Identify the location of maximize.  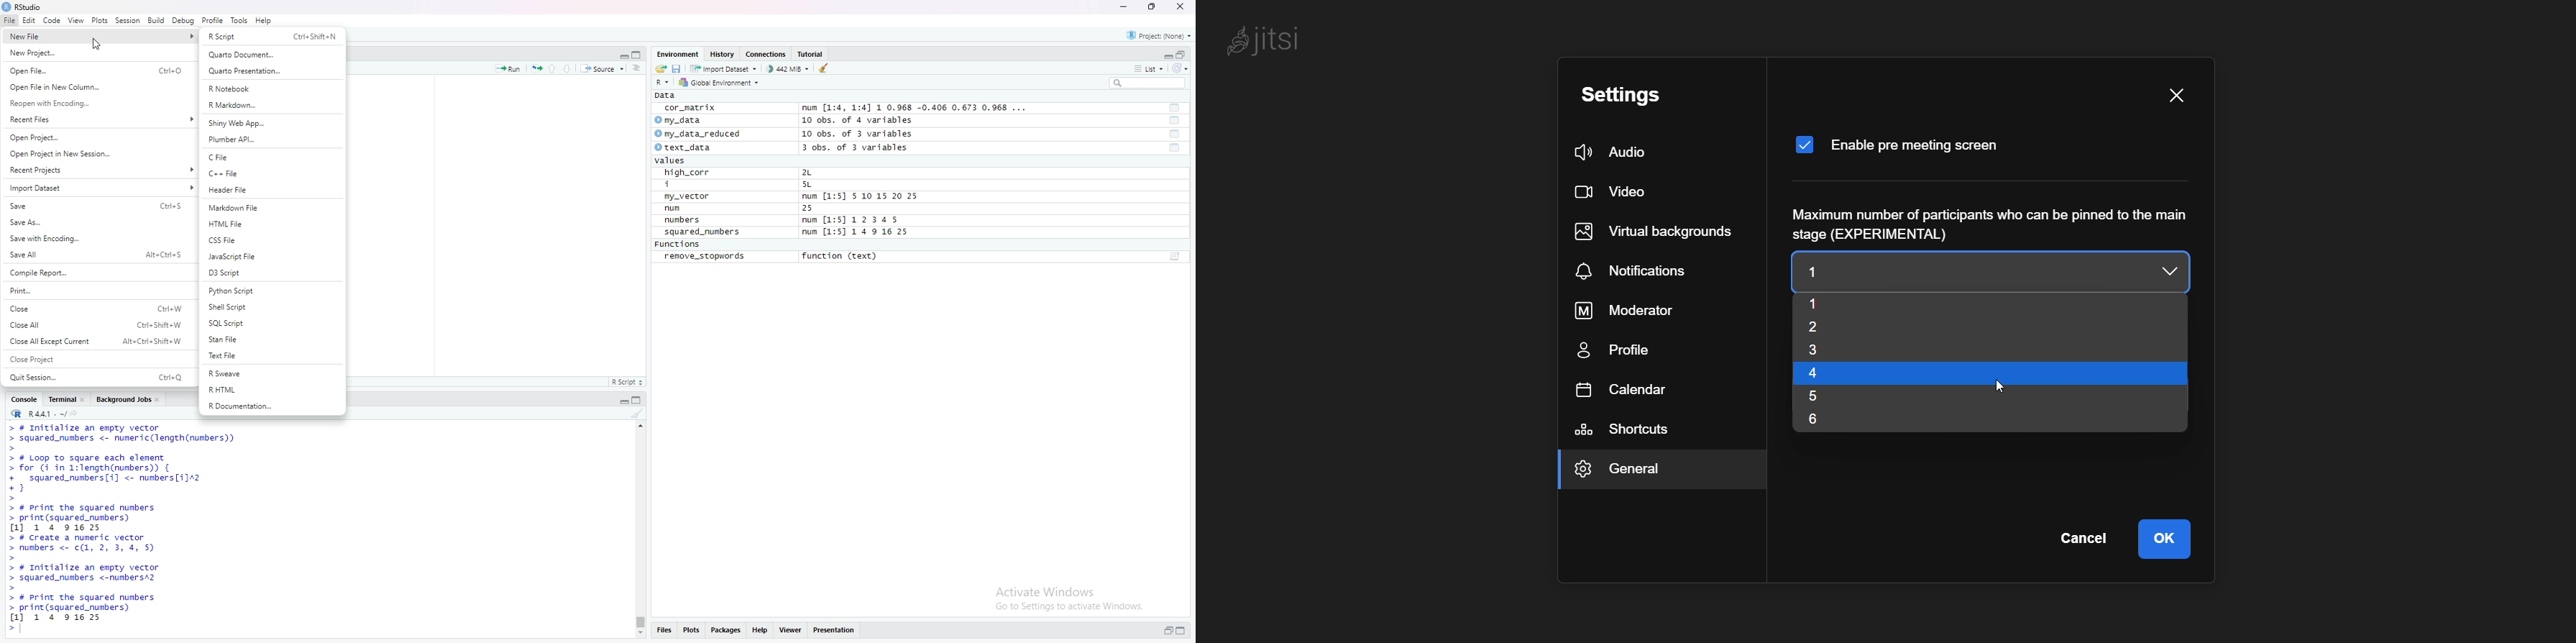
(1183, 630).